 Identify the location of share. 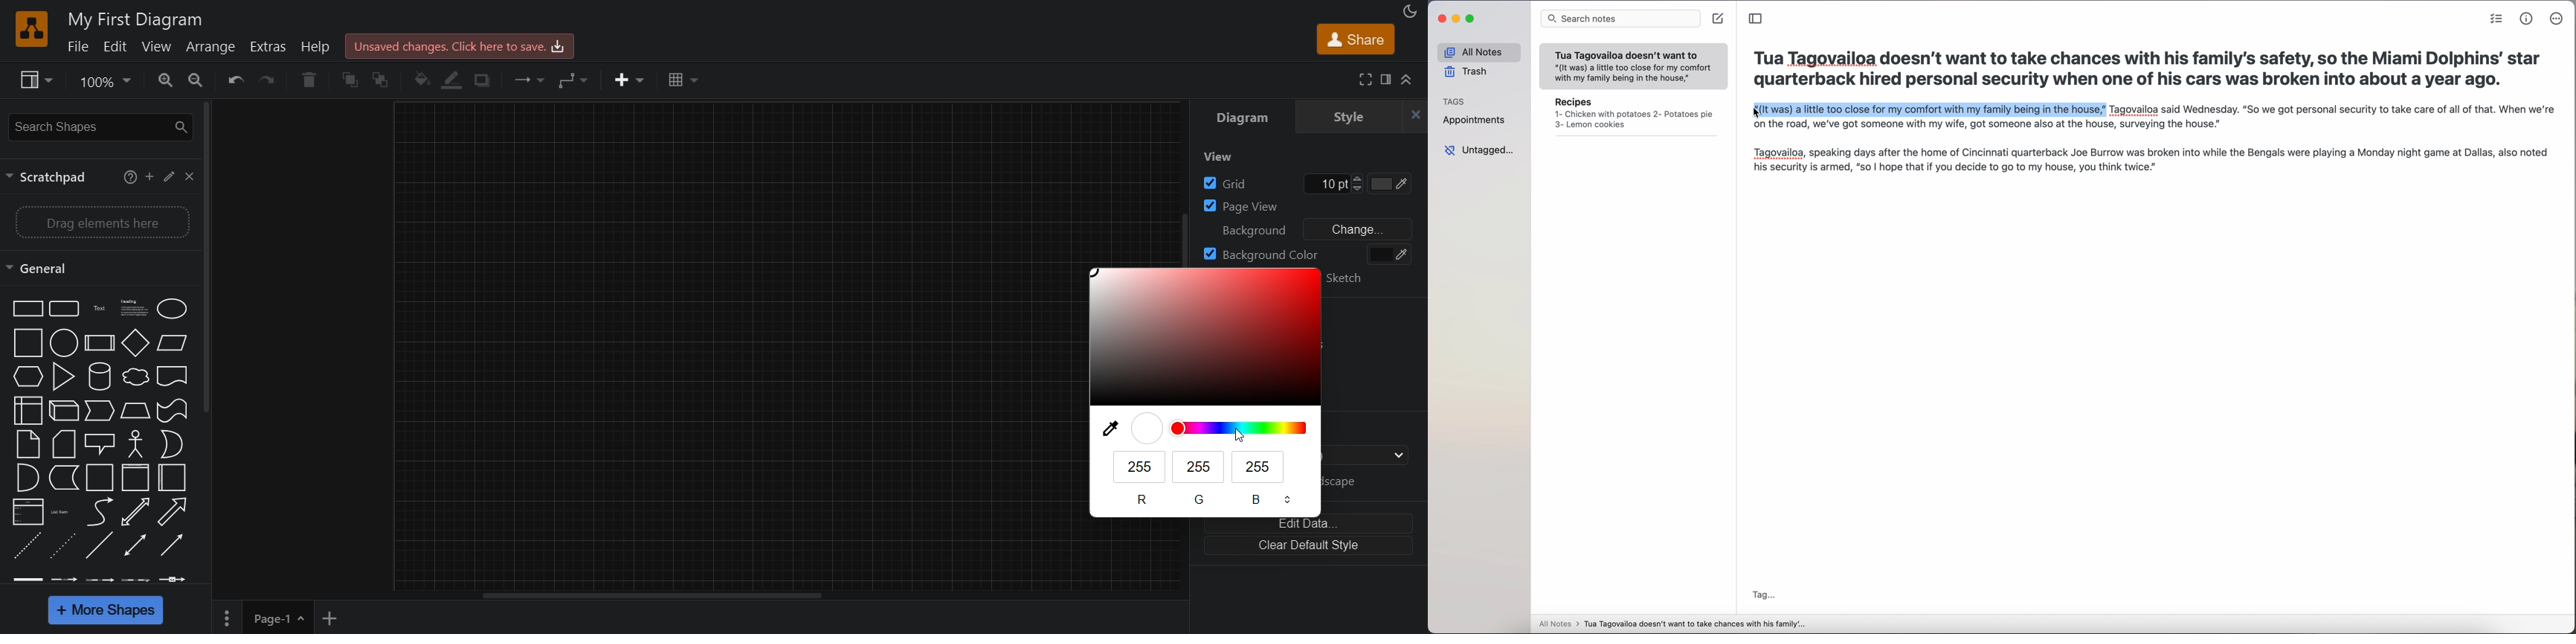
(1353, 40).